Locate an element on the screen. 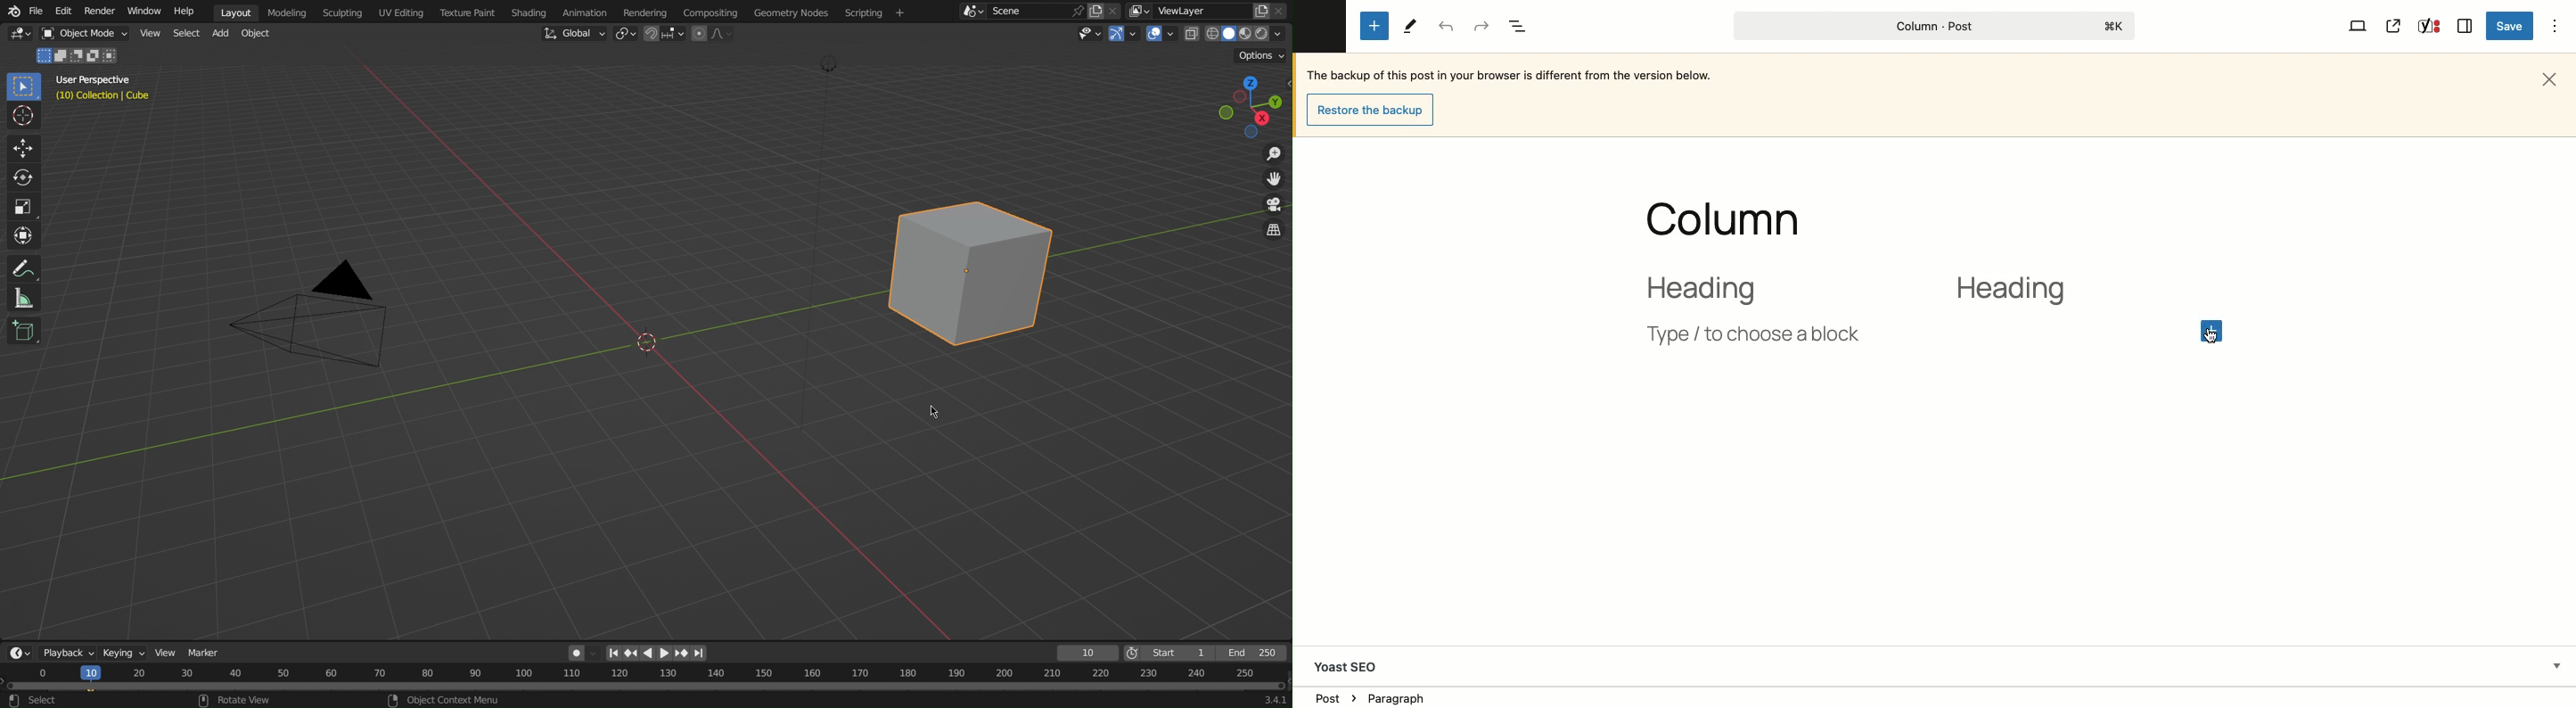  2 column layout heading is located at coordinates (1861, 288).